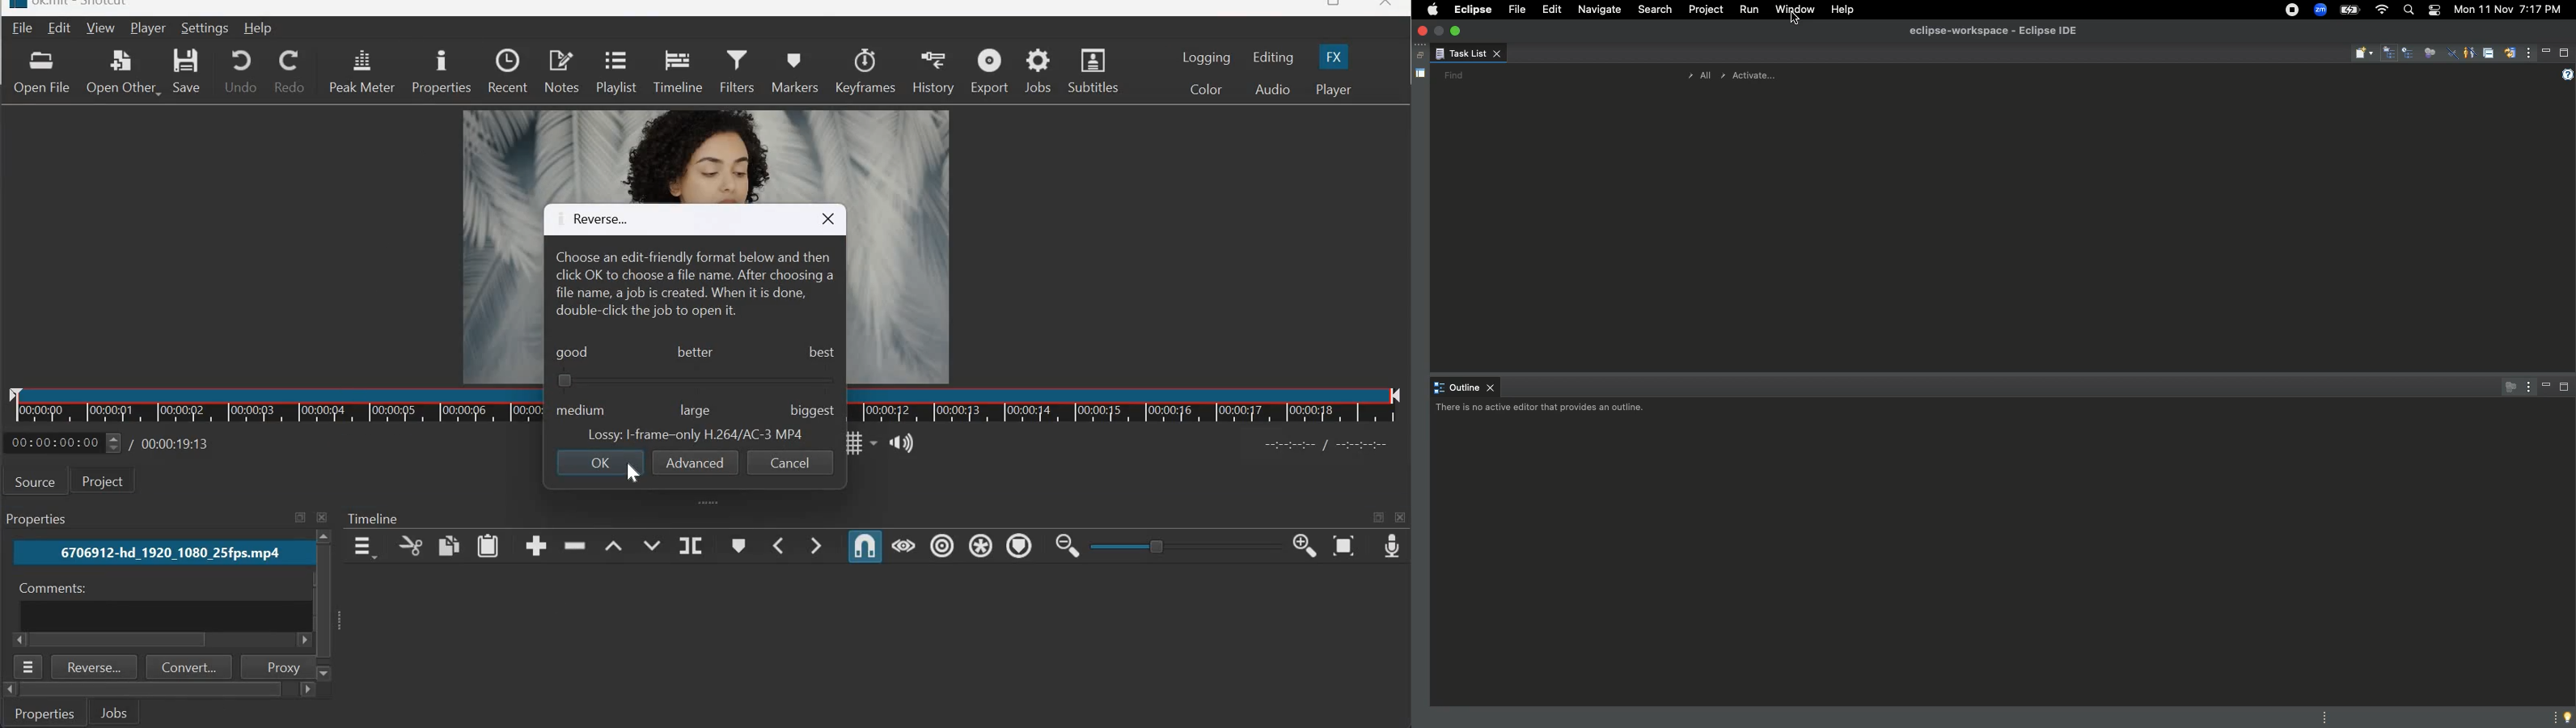 The width and height of the screenshot is (2576, 728). I want to click on FX, so click(1335, 55).